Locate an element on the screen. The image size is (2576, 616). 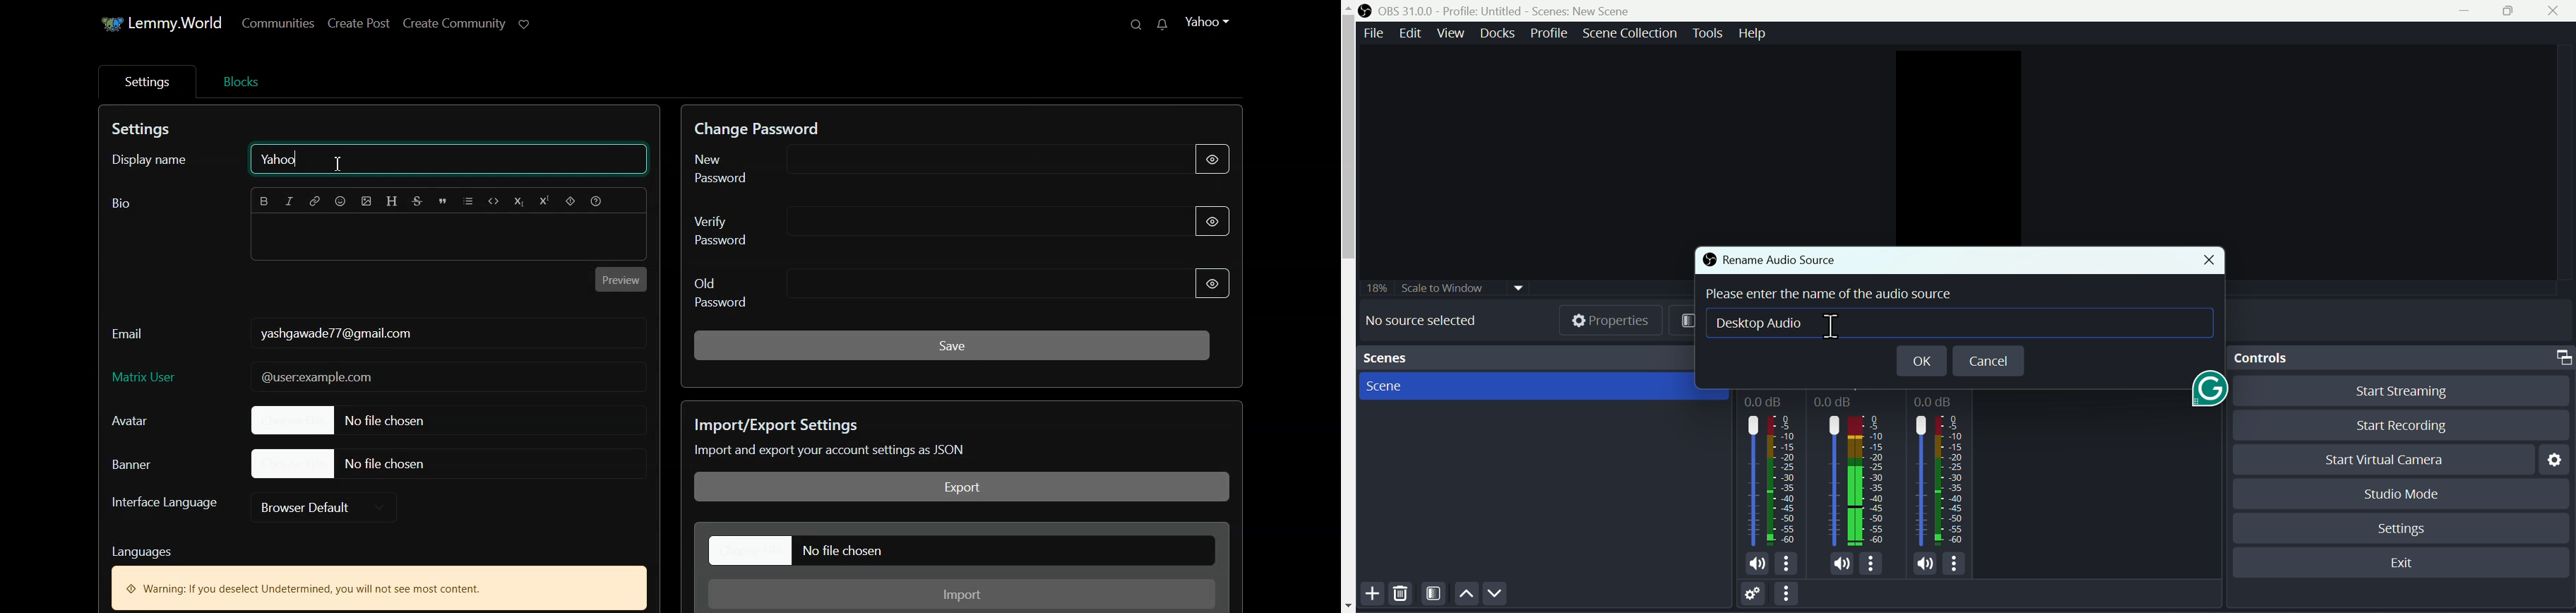
Scale to window is located at coordinates (1442, 288).